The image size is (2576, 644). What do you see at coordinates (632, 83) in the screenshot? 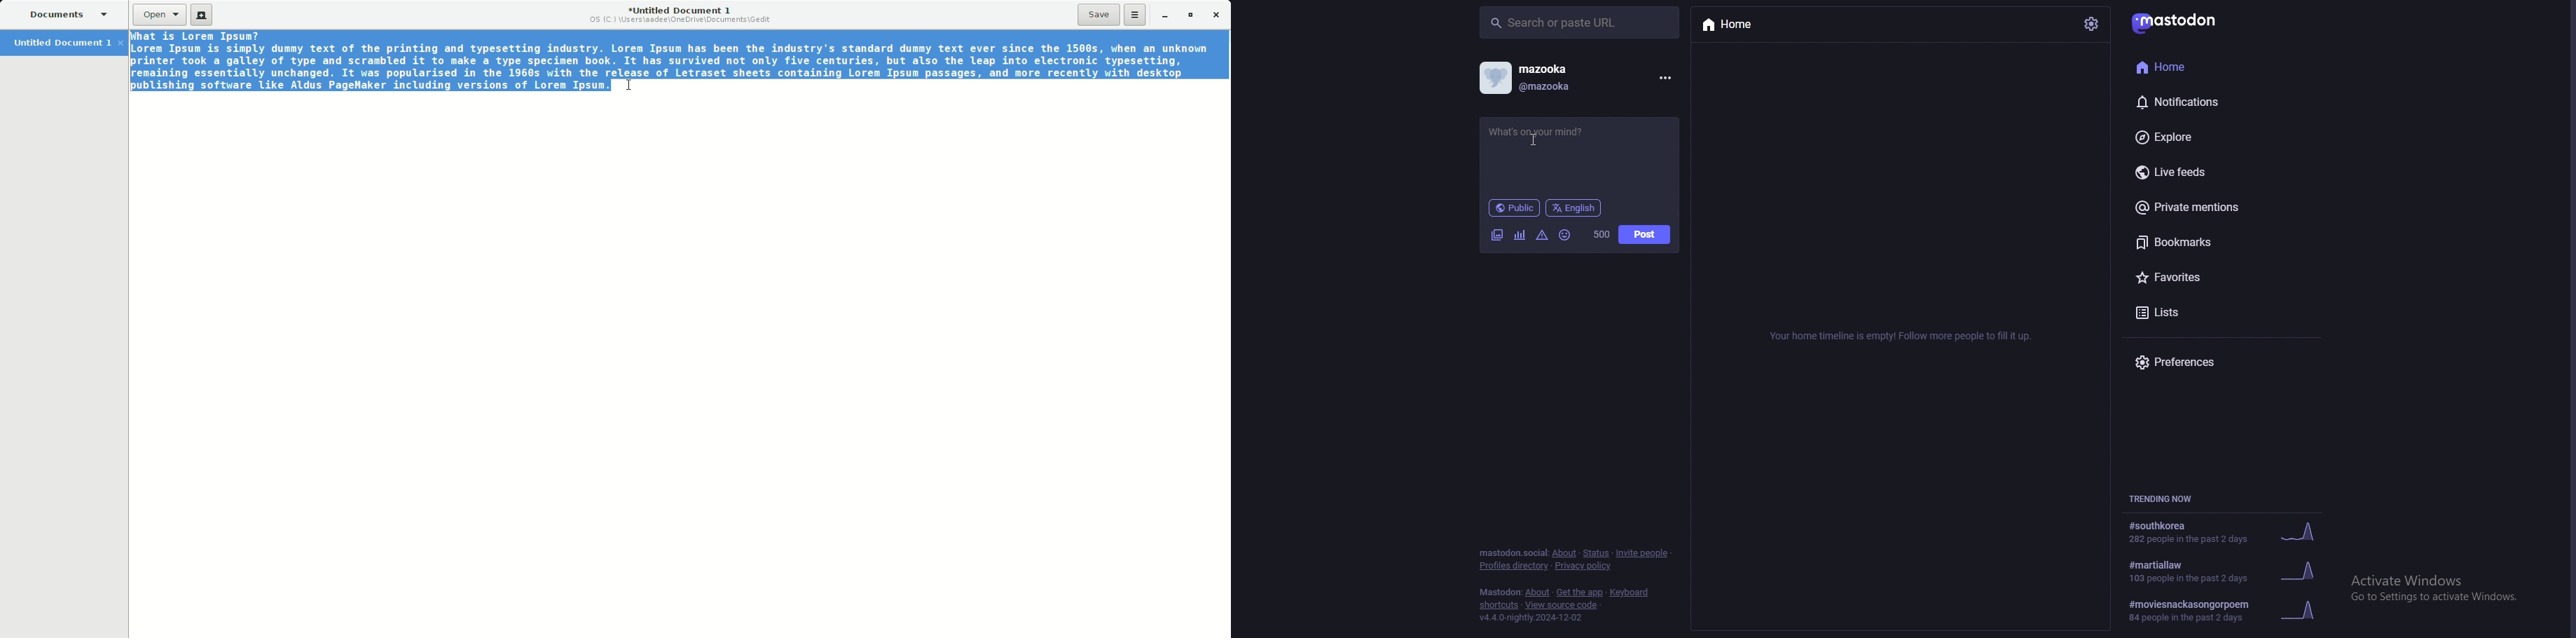
I see `Cursor` at bounding box center [632, 83].